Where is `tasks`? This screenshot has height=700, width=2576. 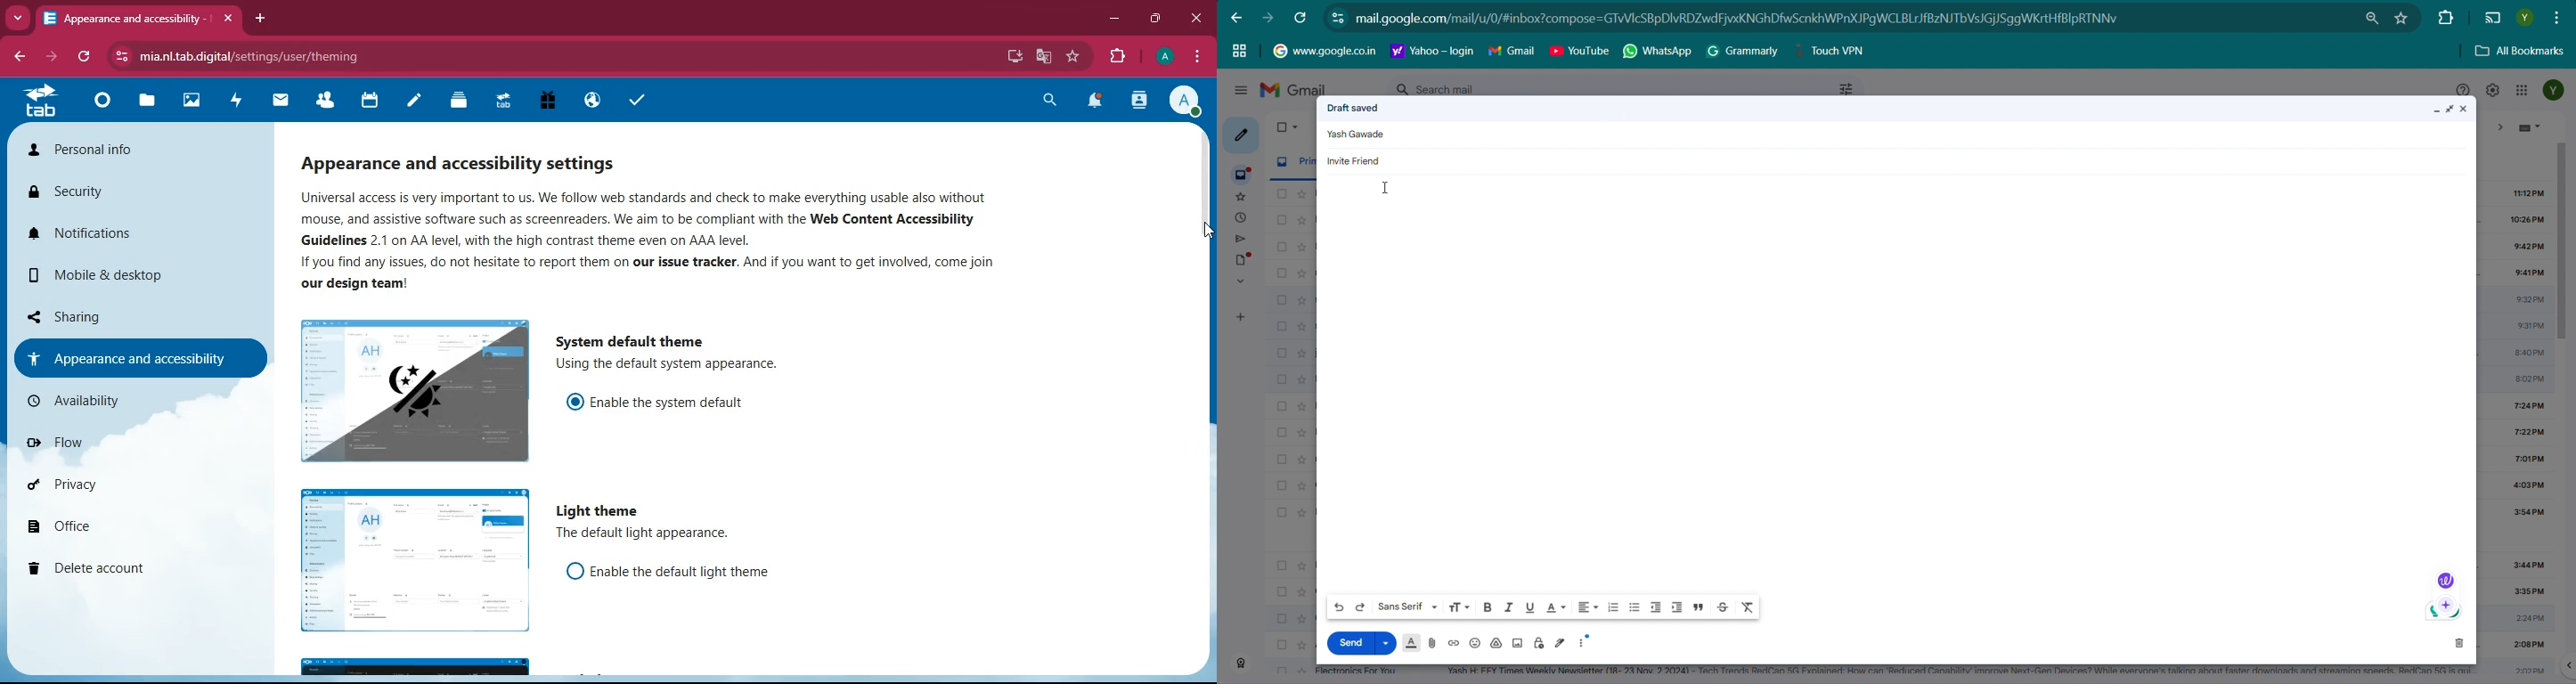
tasks is located at coordinates (633, 97).